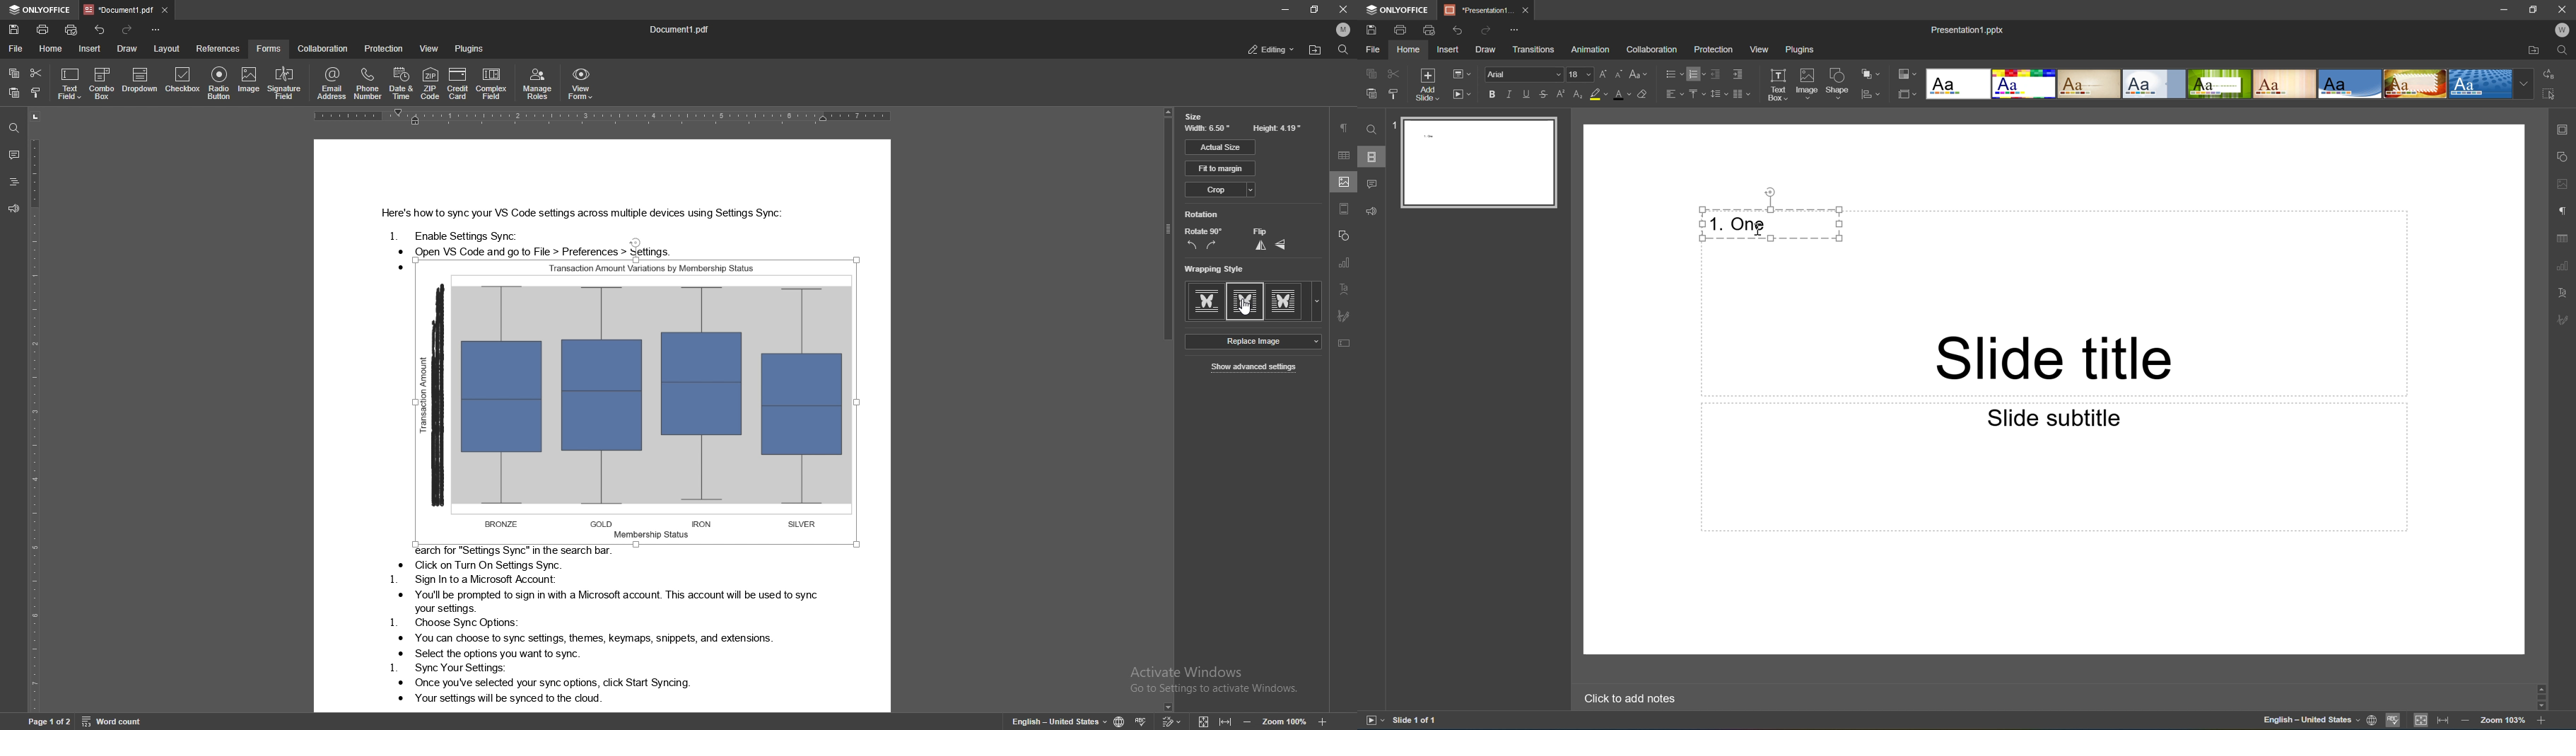  Describe the element at coordinates (1373, 720) in the screenshot. I see `Slide show` at that location.